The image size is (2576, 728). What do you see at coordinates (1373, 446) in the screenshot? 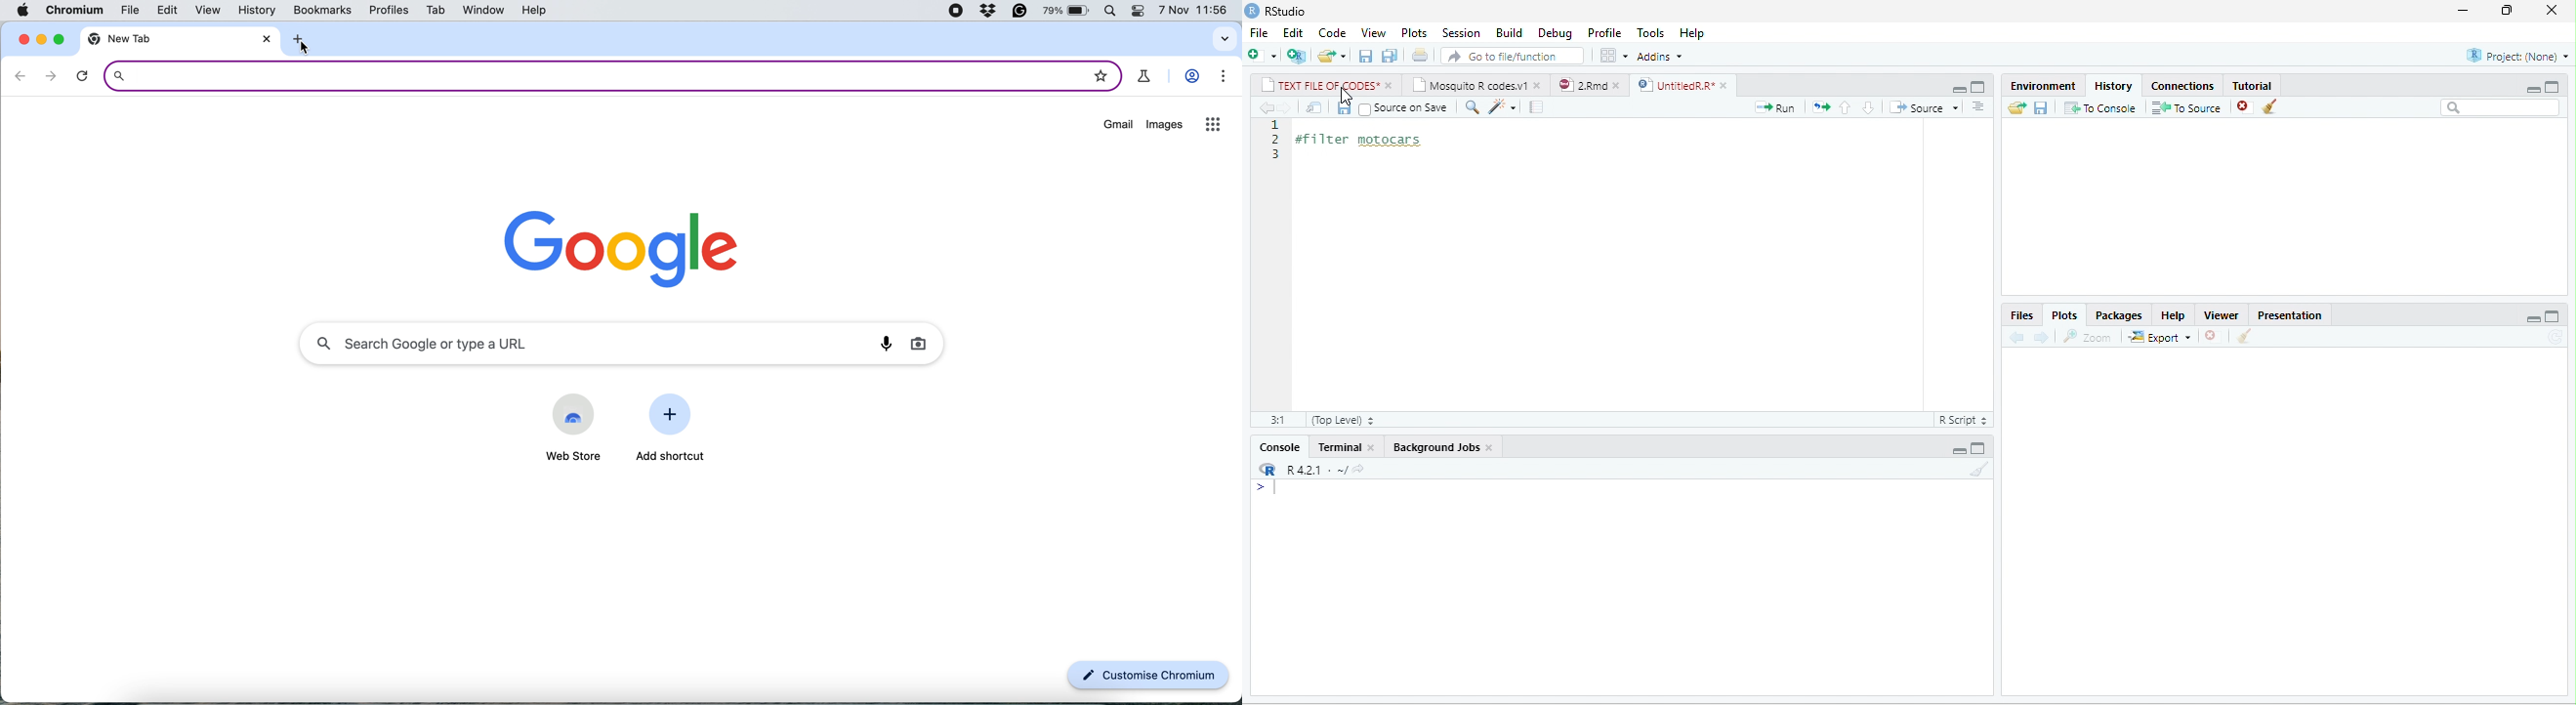
I see `close` at bounding box center [1373, 446].